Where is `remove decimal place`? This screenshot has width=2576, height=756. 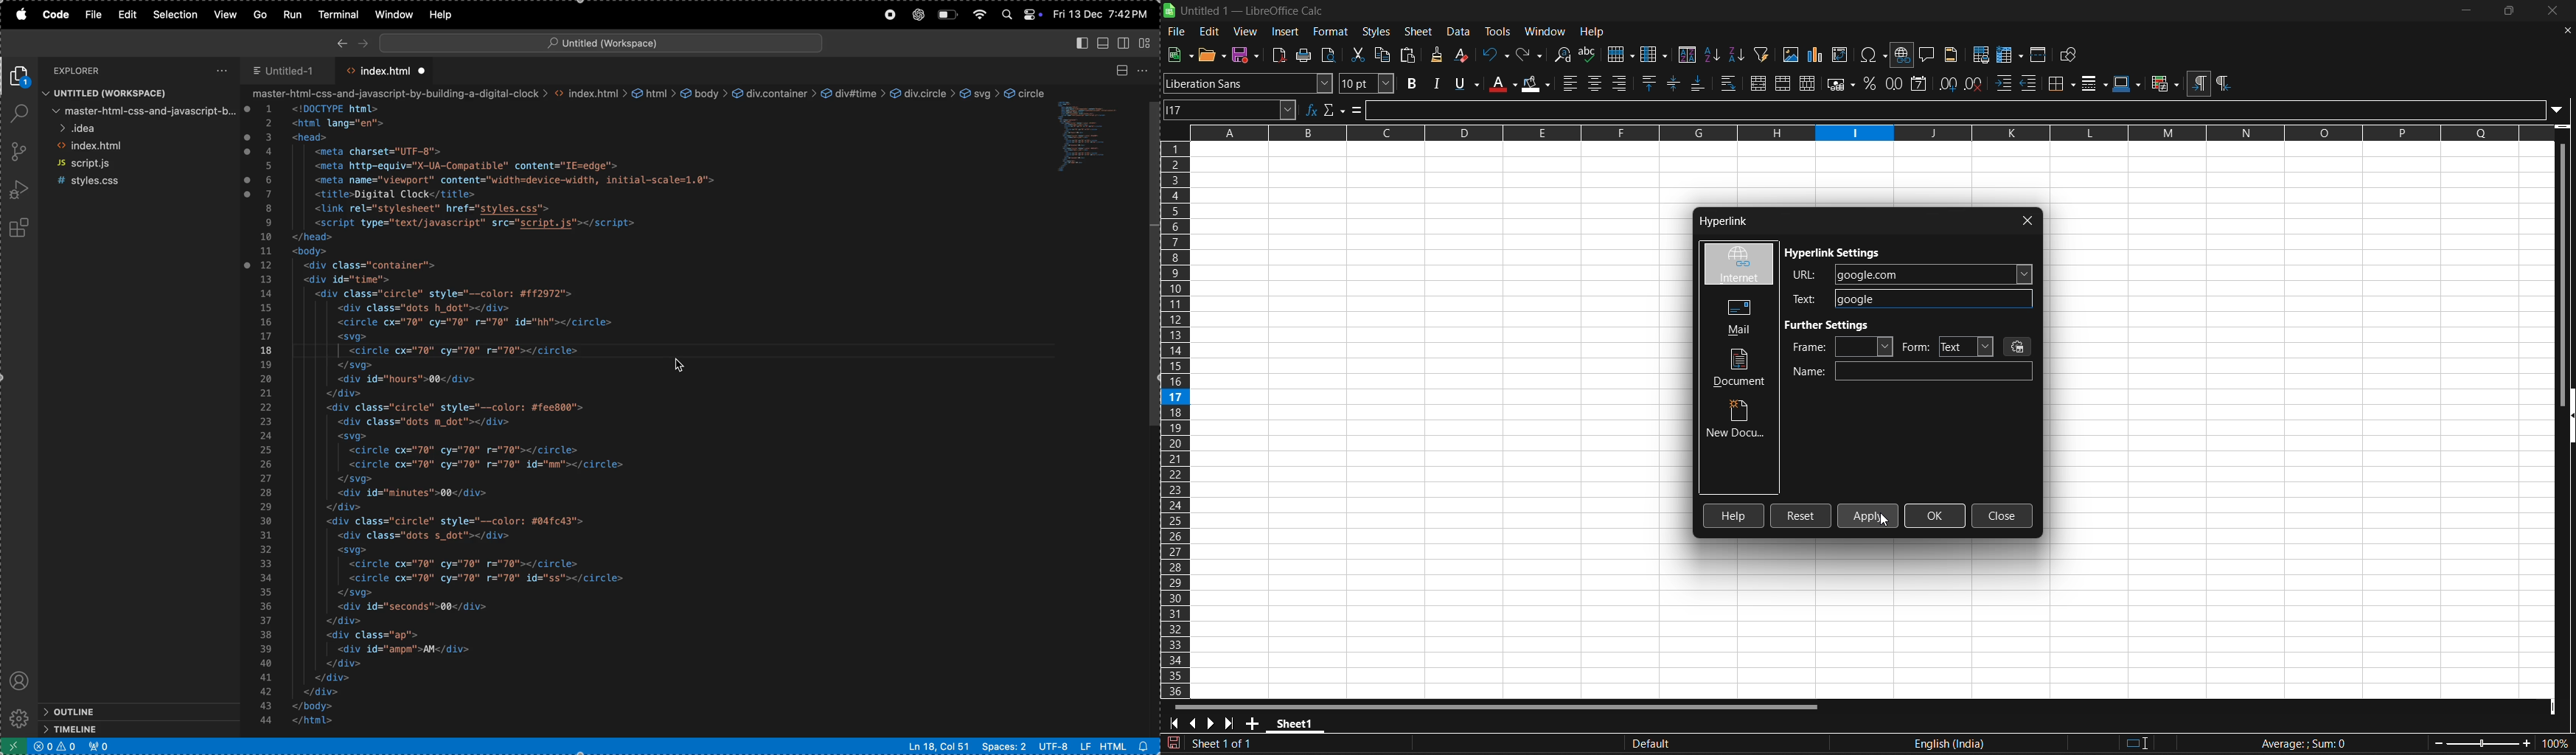 remove decimal place is located at coordinates (1975, 84).